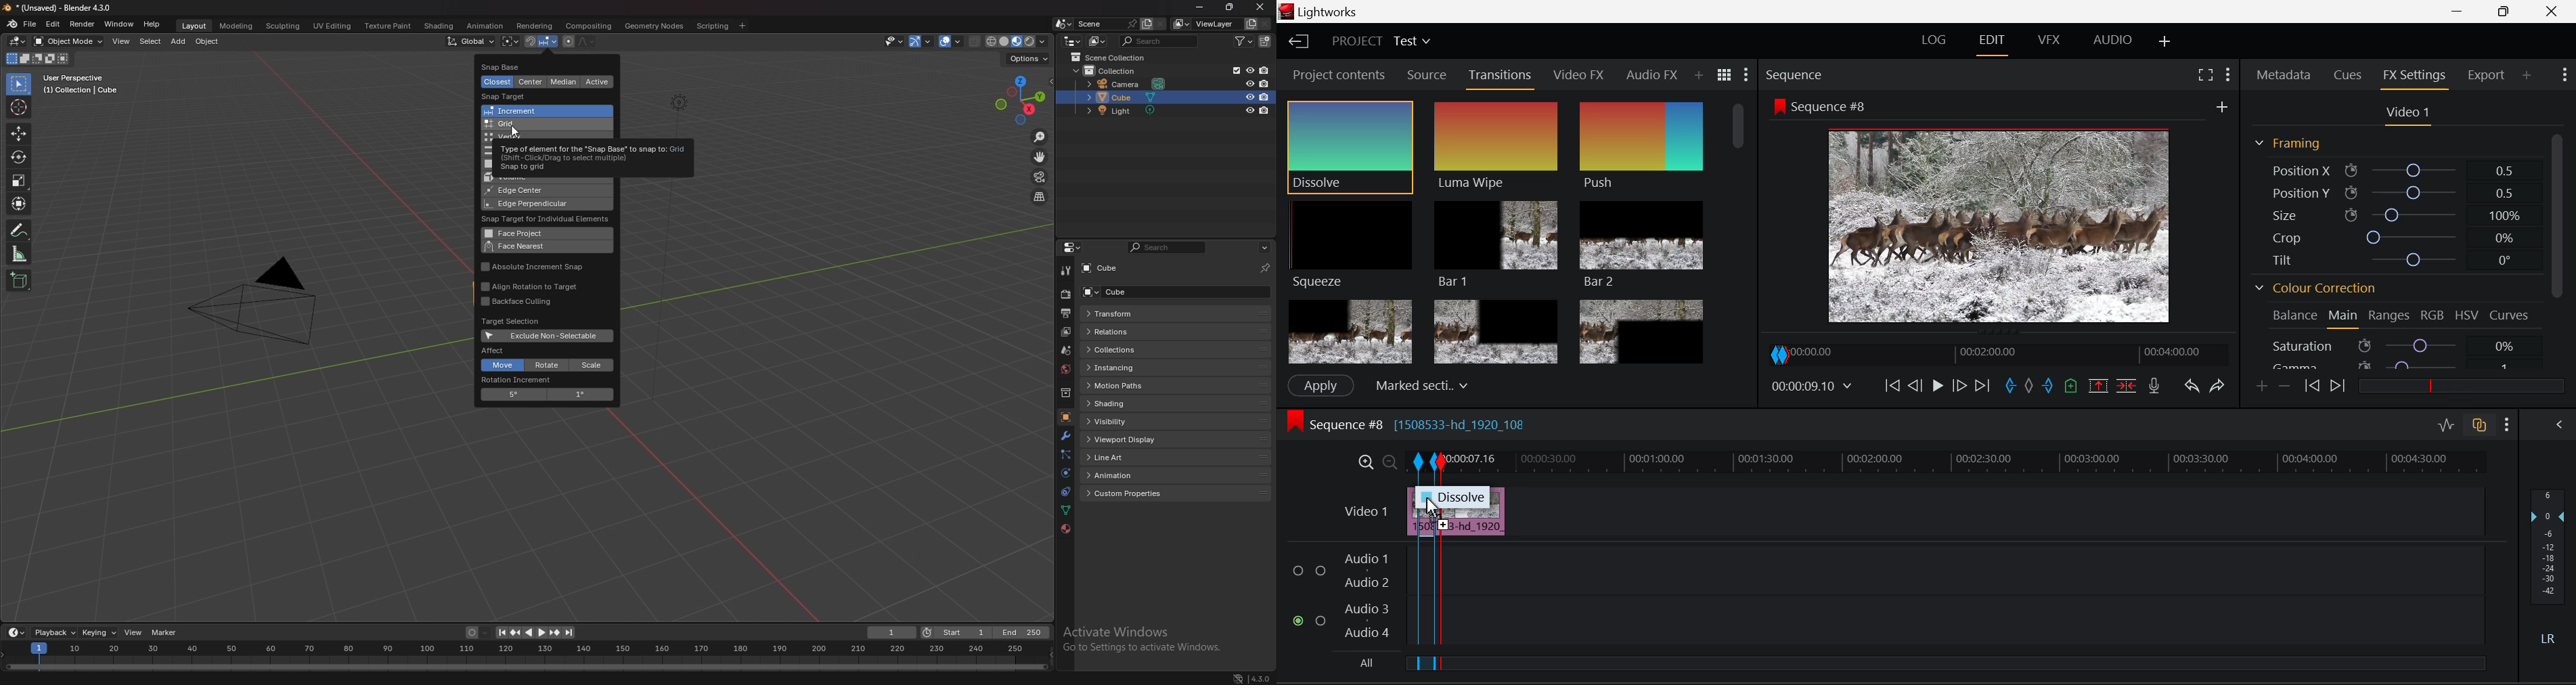 The image size is (2576, 700). I want to click on zoom, so click(1041, 138).